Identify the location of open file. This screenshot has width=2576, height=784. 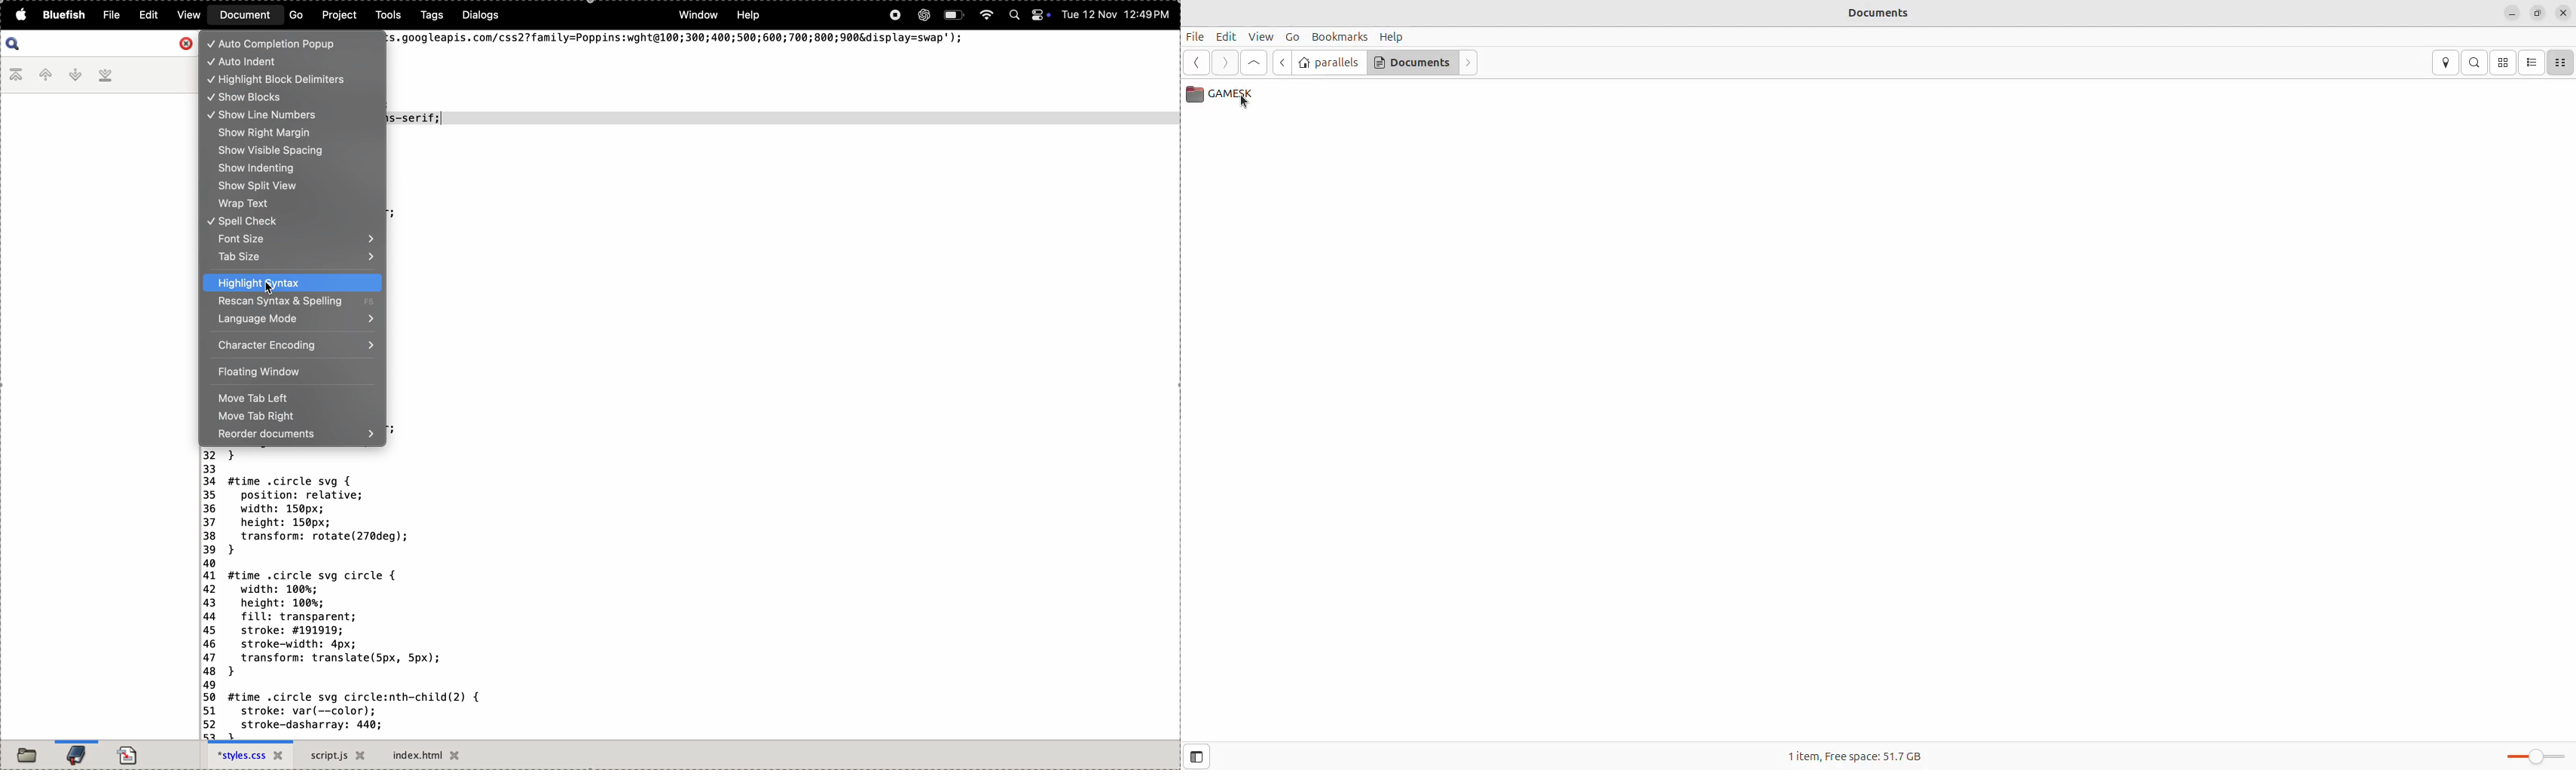
(27, 754).